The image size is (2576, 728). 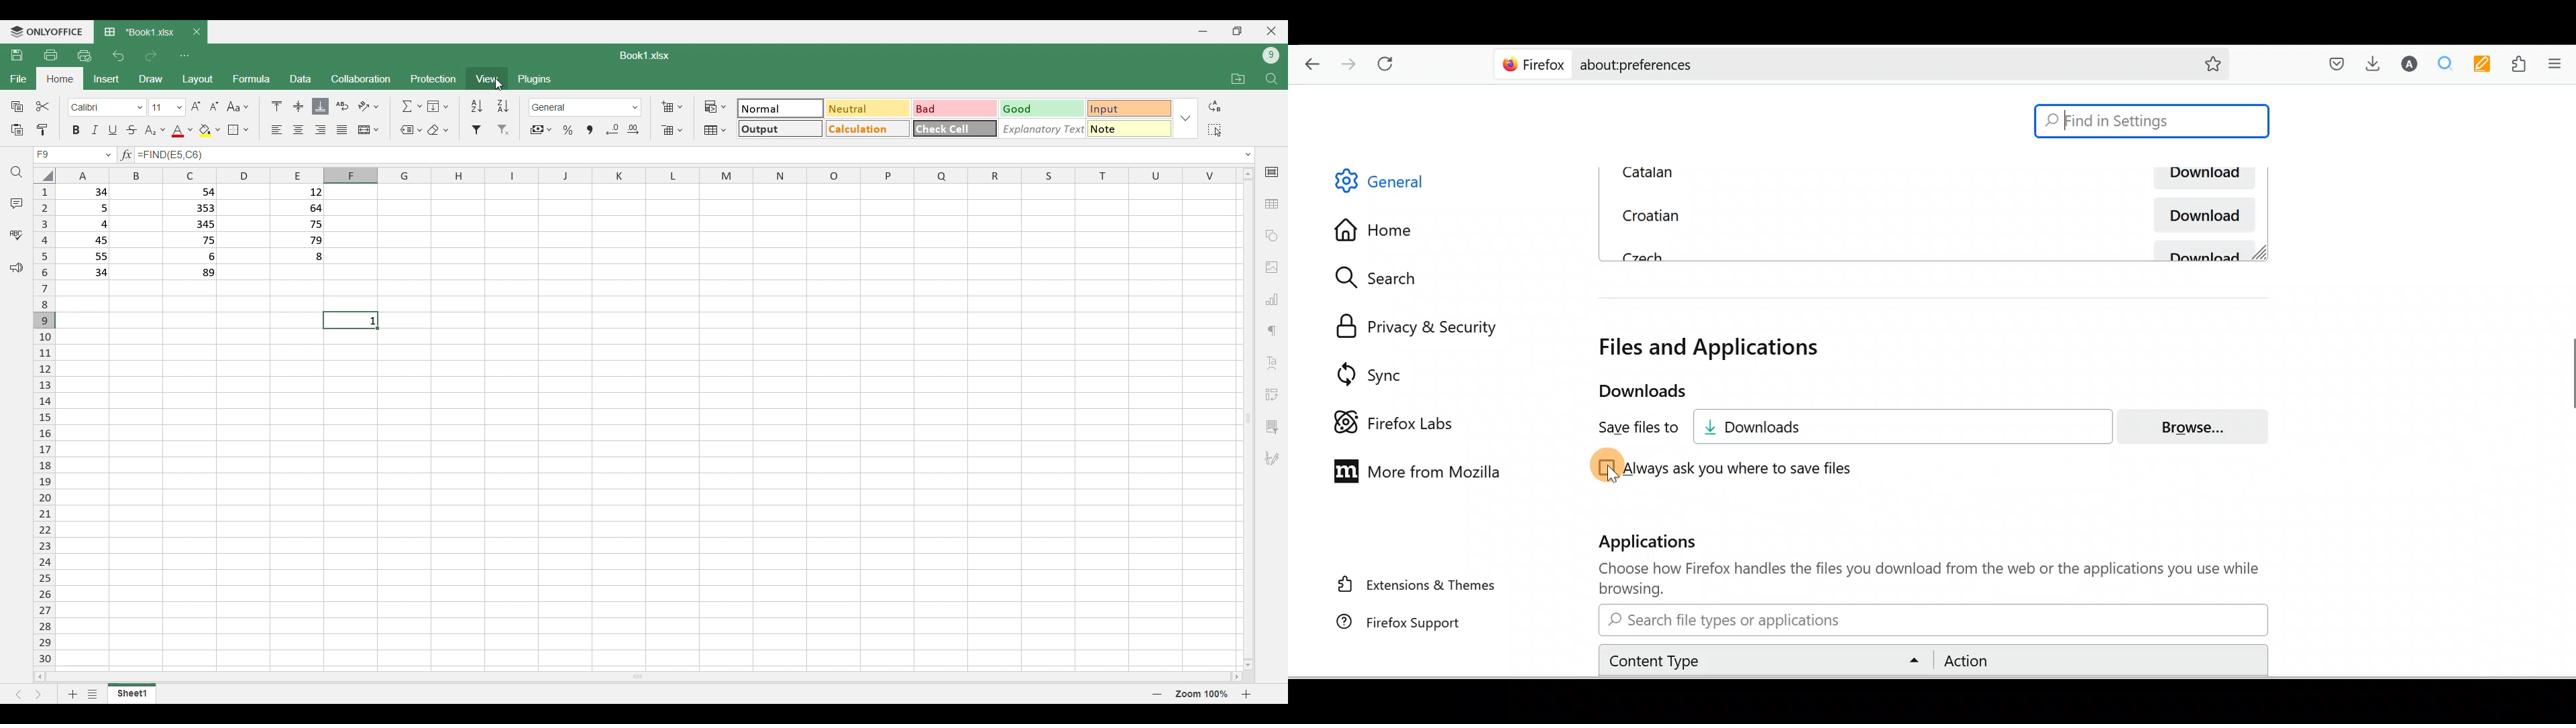 What do you see at coordinates (42, 106) in the screenshot?
I see `Cut` at bounding box center [42, 106].